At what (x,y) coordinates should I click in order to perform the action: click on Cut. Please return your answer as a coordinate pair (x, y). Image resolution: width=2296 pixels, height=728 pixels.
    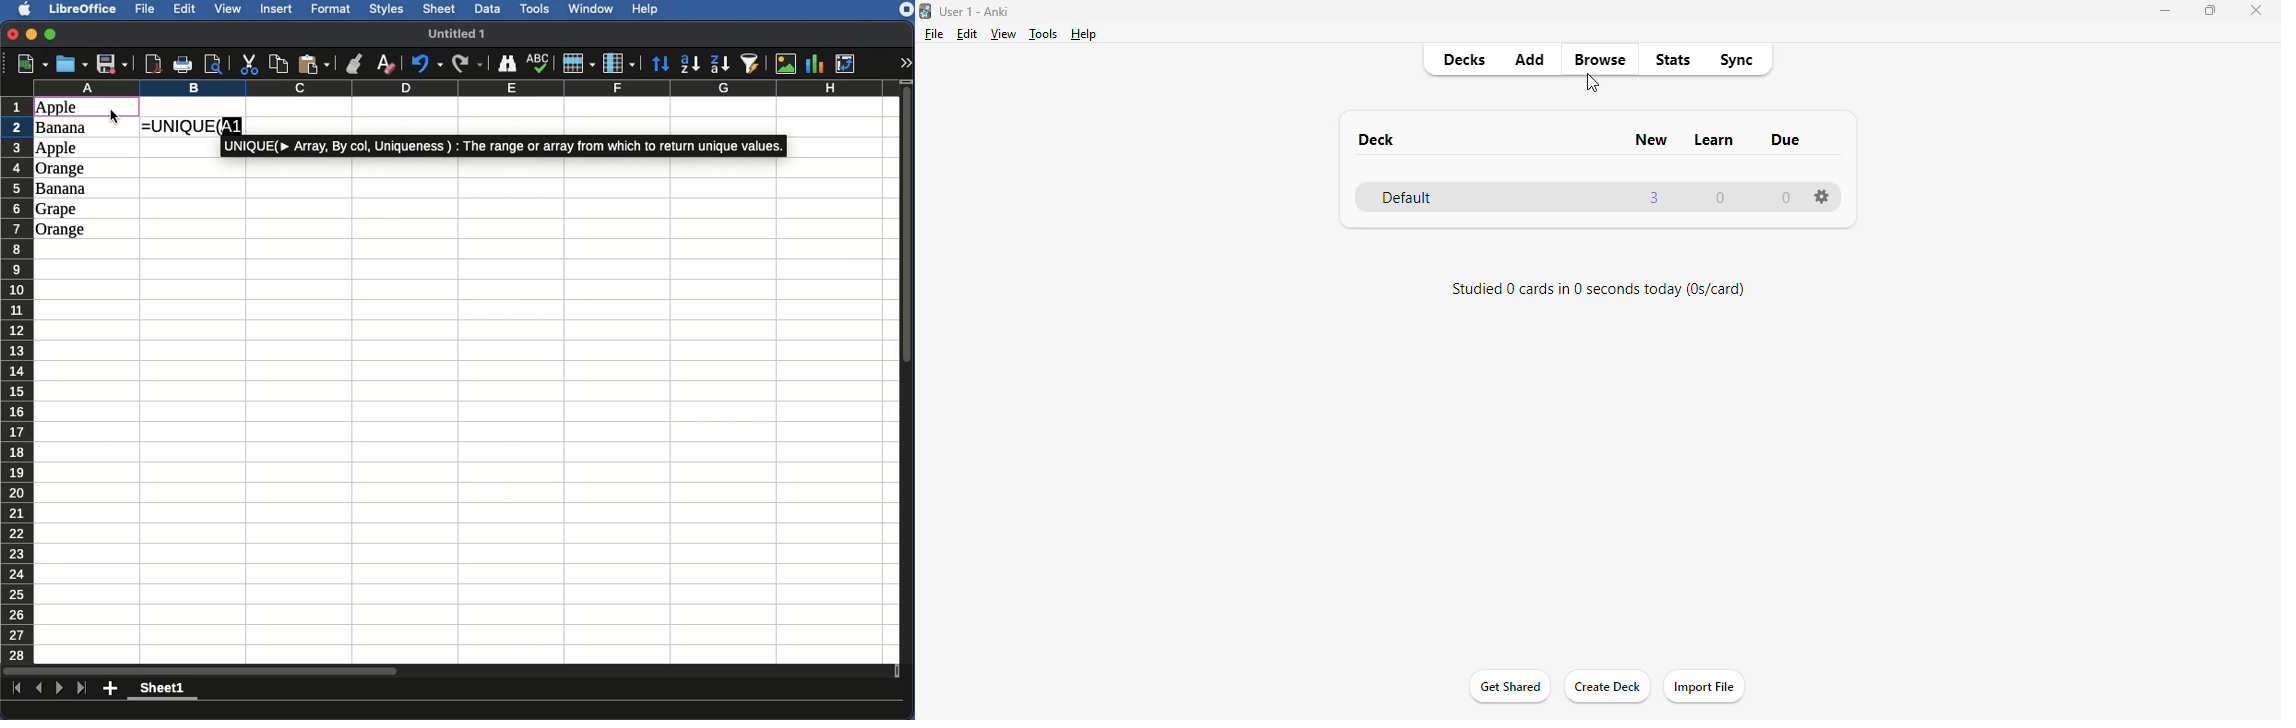
    Looking at the image, I should click on (249, 64).